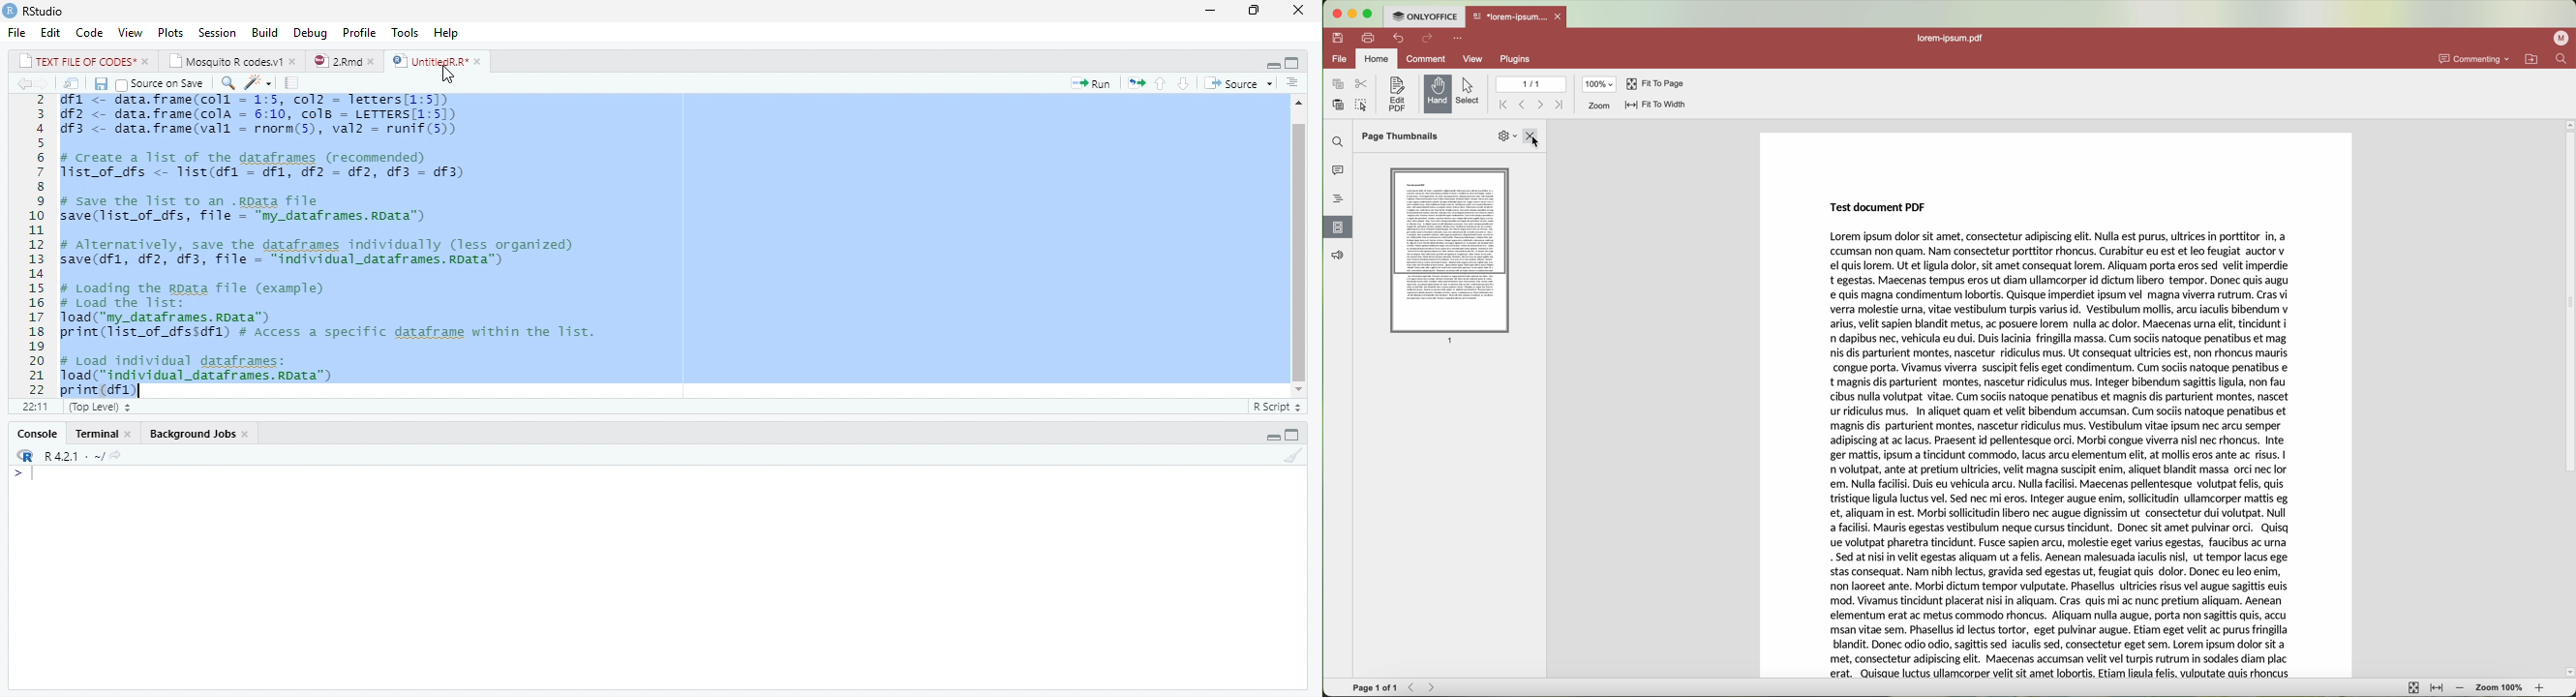 The width and height of the screenshot is (2576, 700). What do you see at coordinates (72, 84) in the screenshot?
I see `Open in new window` at bounding box center [72, 84].